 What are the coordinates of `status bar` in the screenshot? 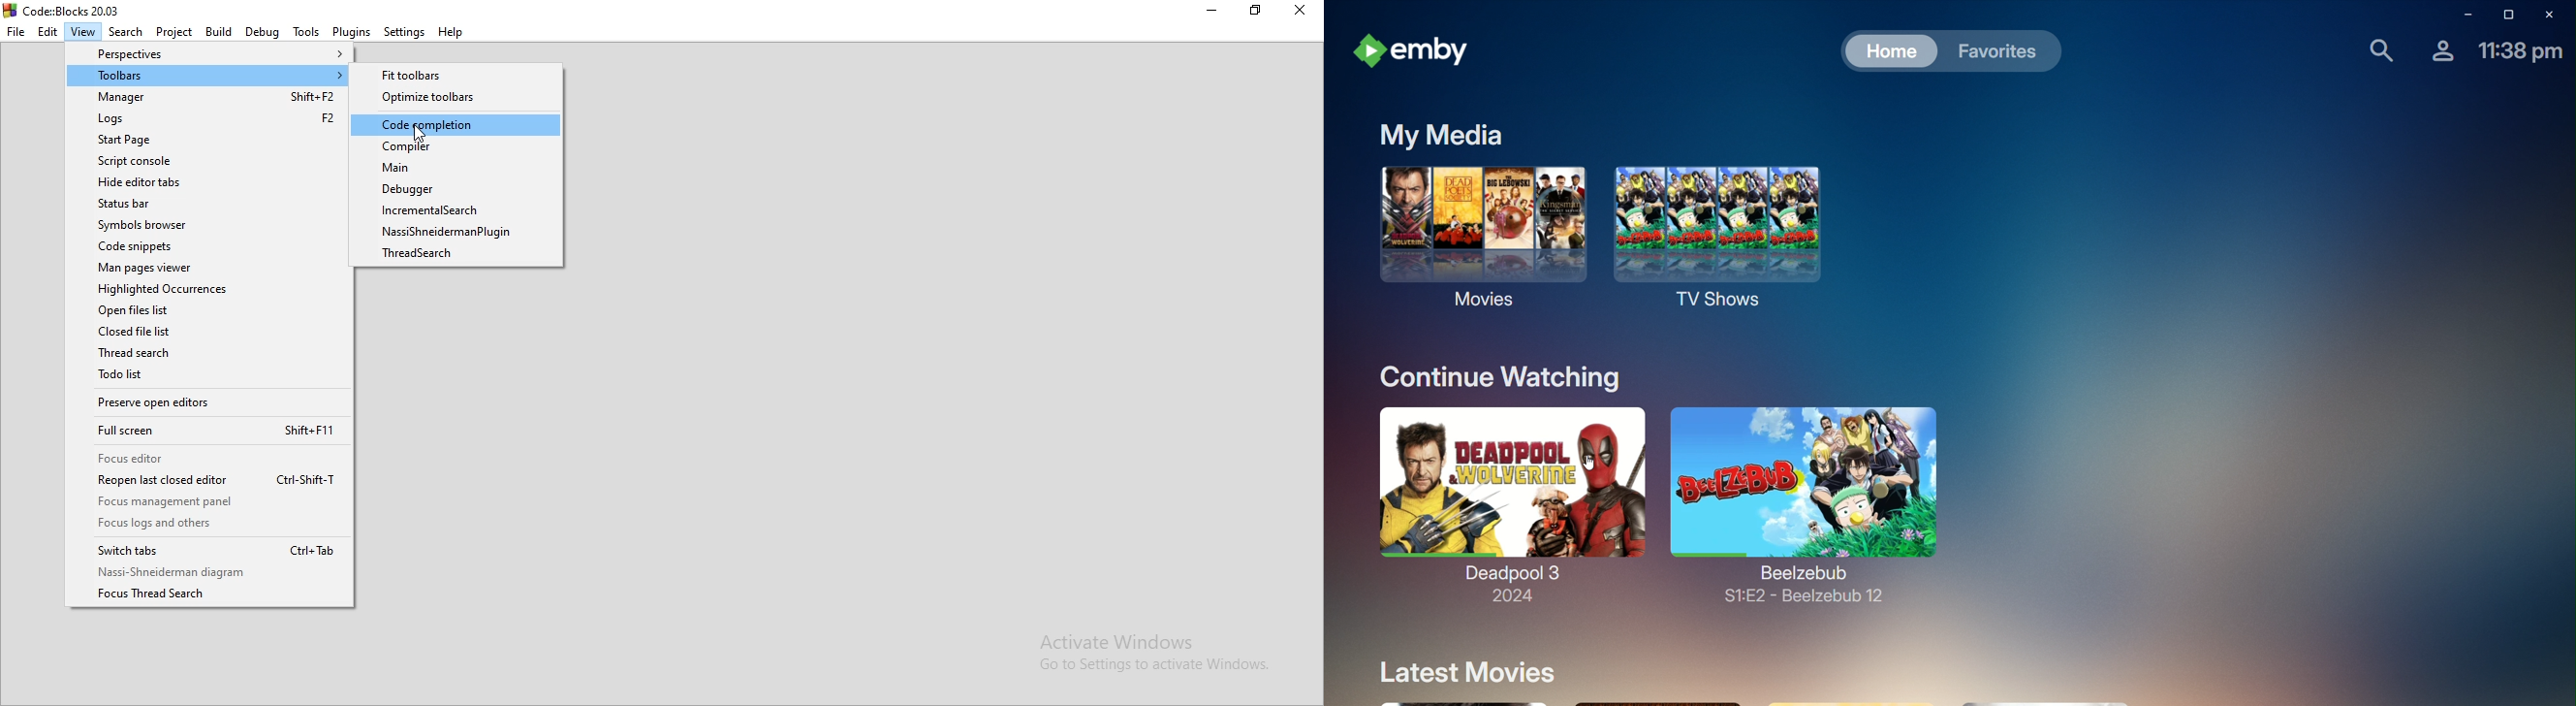 It's located at (204, 205).